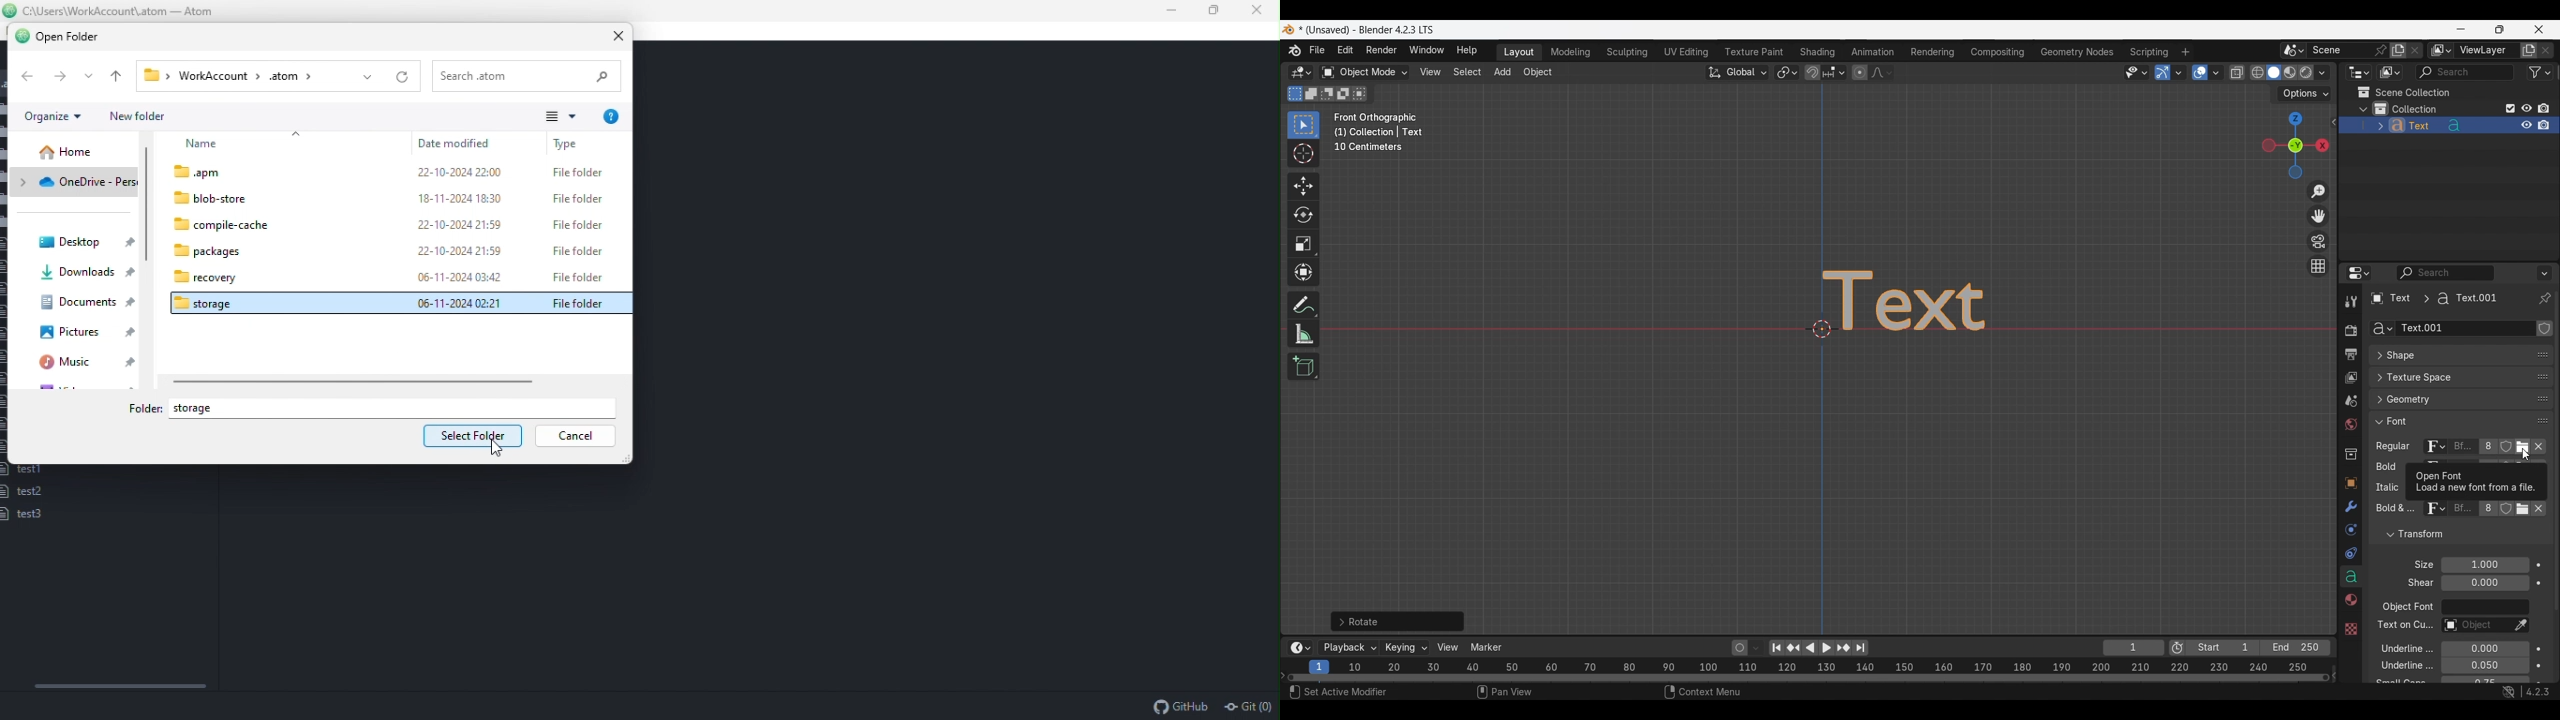  What do you see at coordinates (1303, 125) in the screenshot?
I see `Select box` at bounding box center [1303, 125].